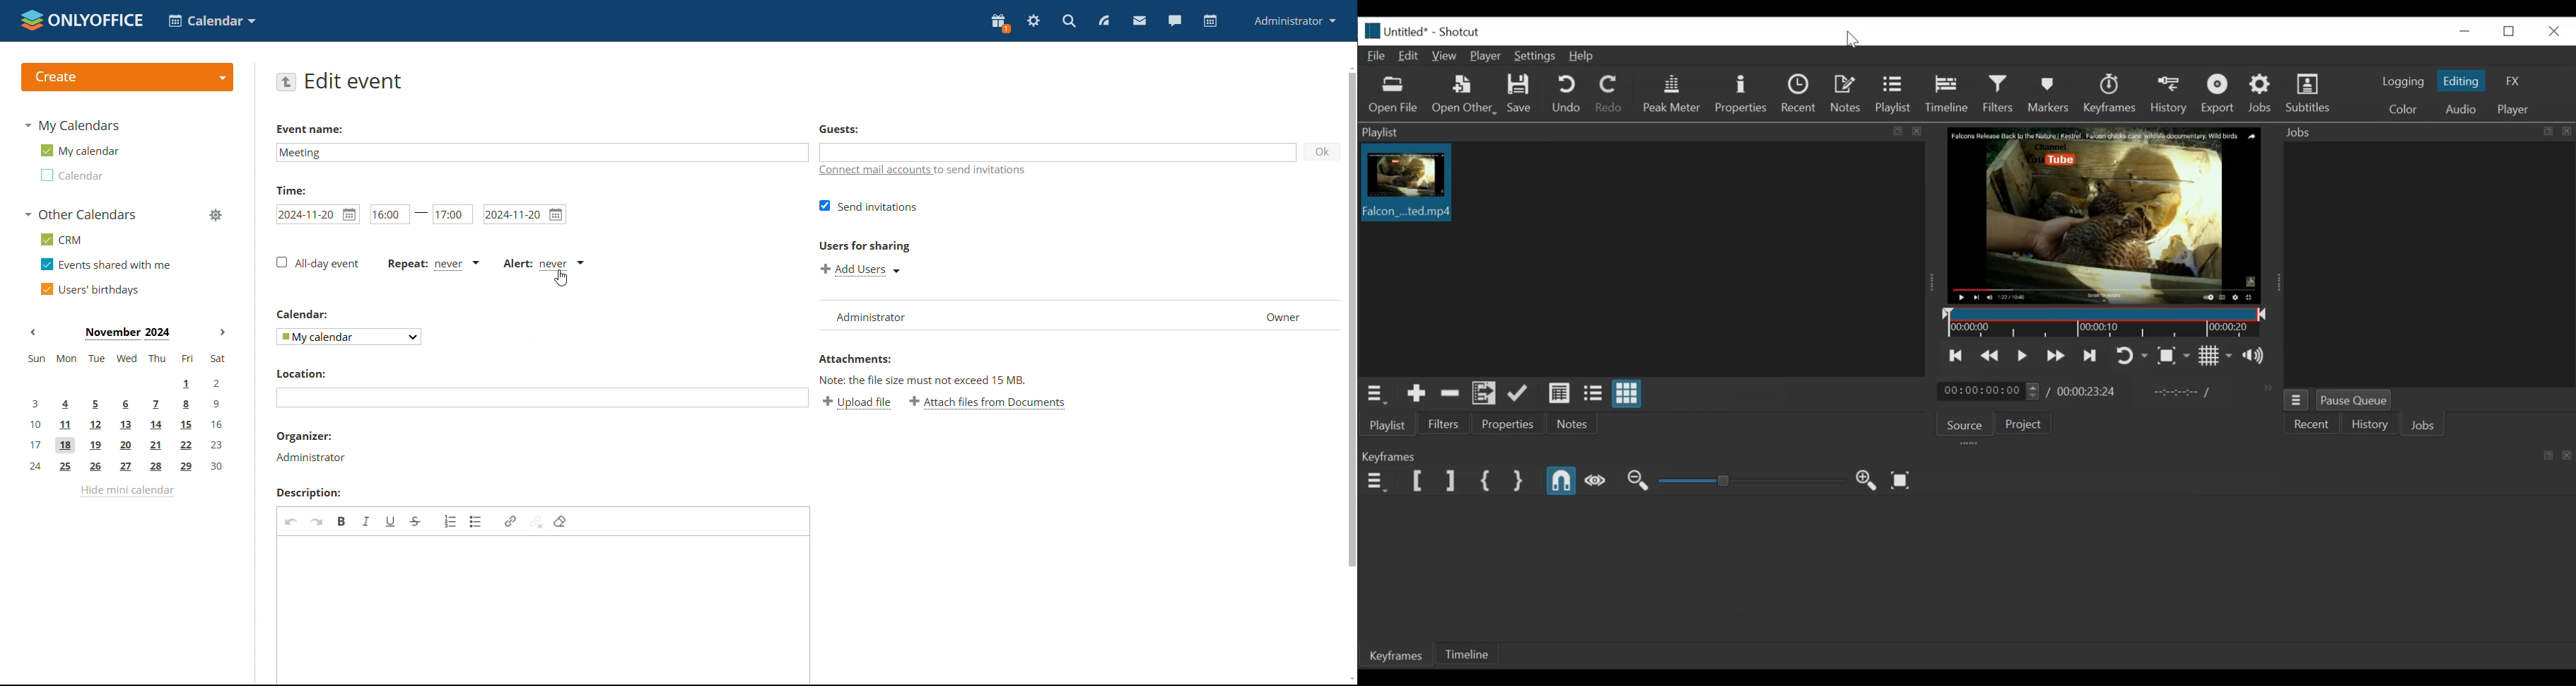 The width and height of the screenshot is (2576, 700). What do you see at coordinates (2425, 132) in the screenshot?
I see `Jobs Panel` at bounding box center [2425, 132].